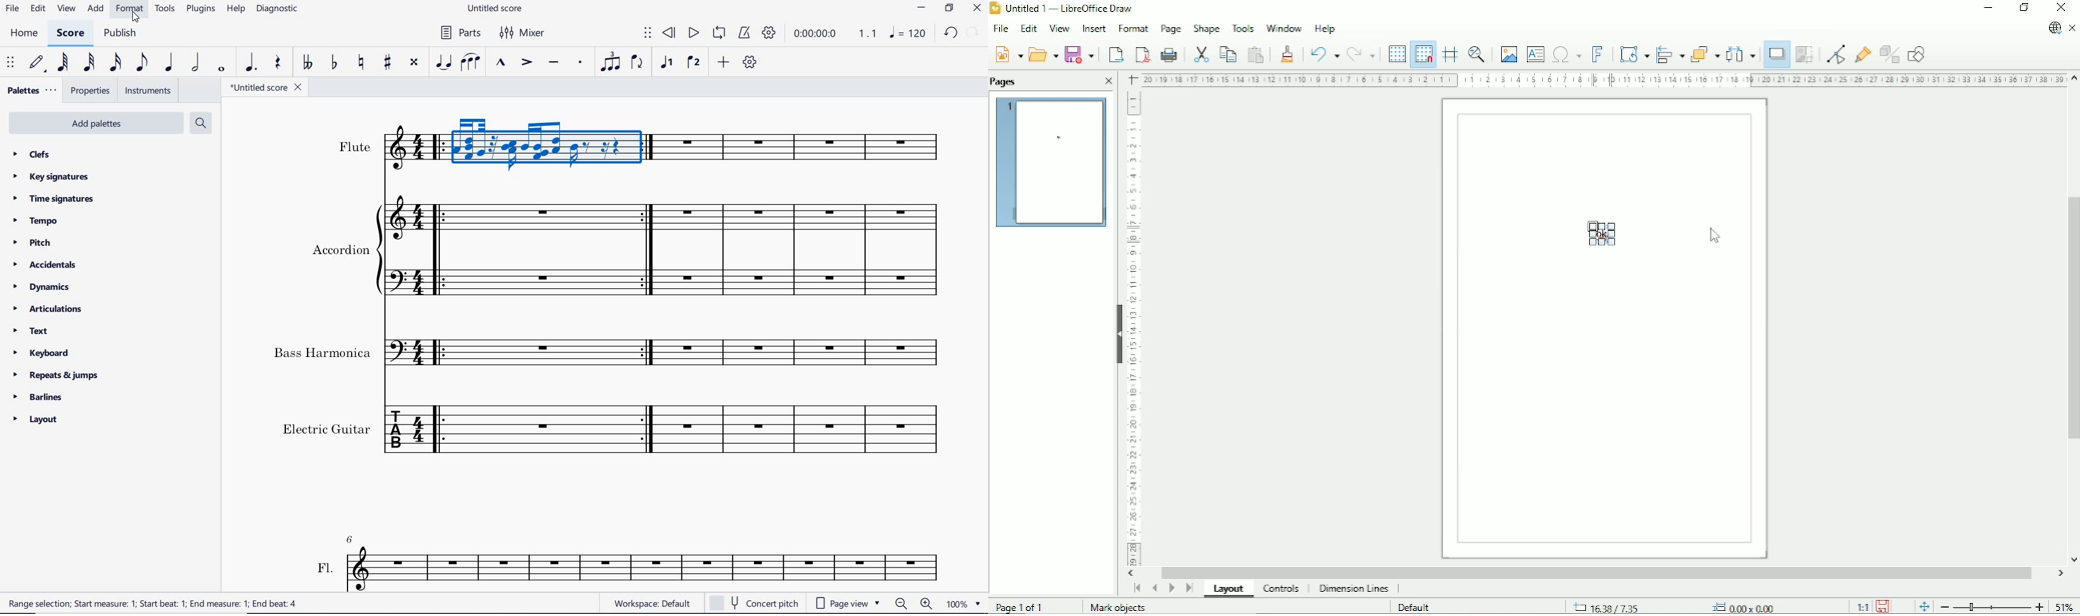 The height and width of the screenshot is (616, 2100). Describe the element at coordinates (359, 64) in the screenshot. I see `toggle natural` at that location.